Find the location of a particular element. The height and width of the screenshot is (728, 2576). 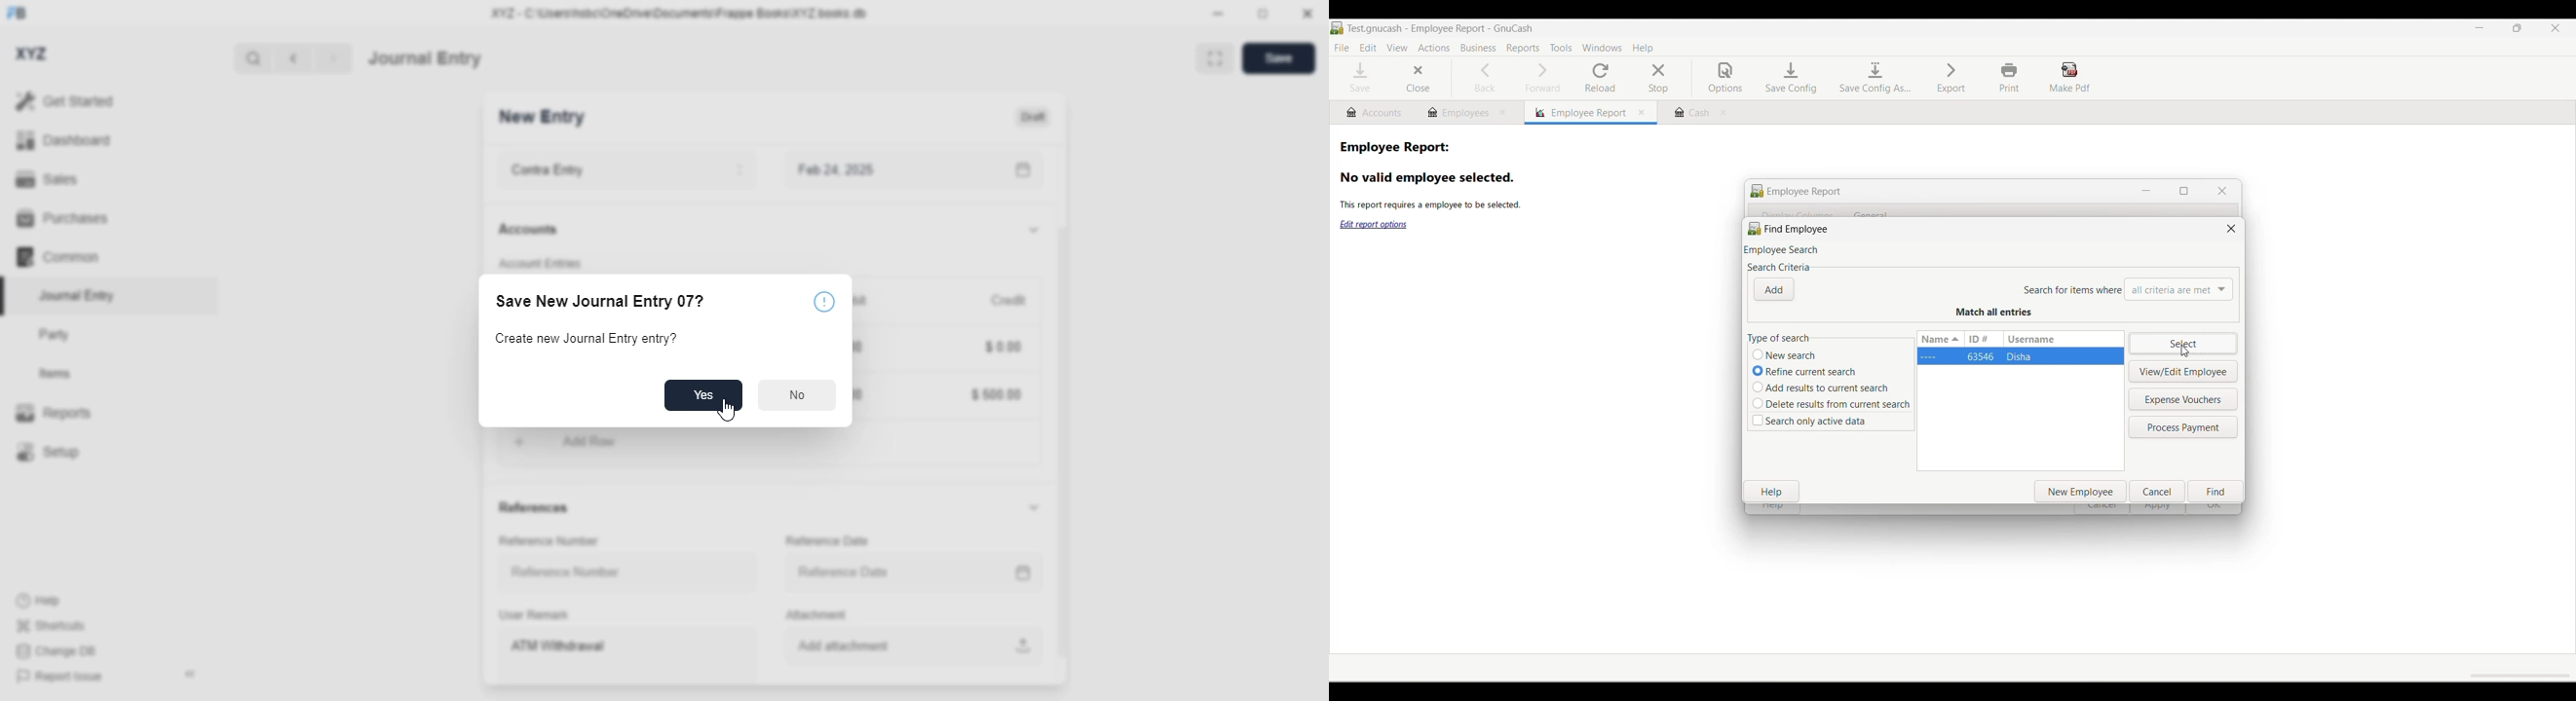

calendar icon is located at coordinates (1020, 572).